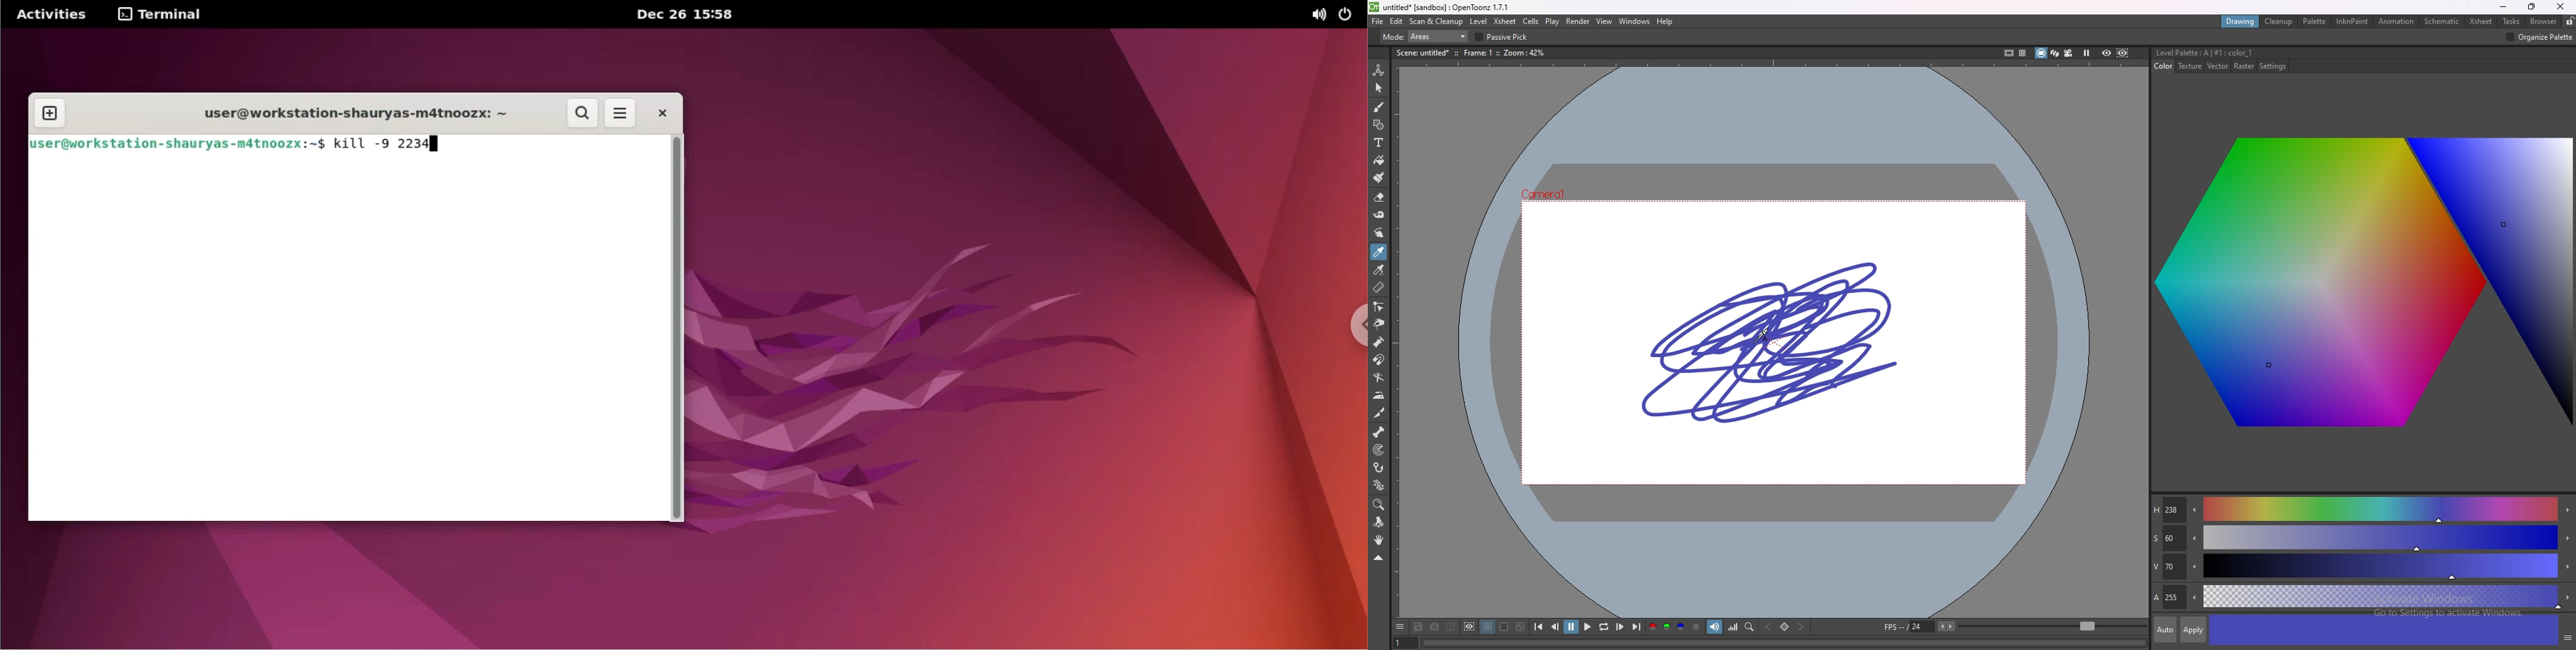  What do you see at coordinates (1379, 306) in the screenshot?
I see `control point editor tool` at bounding box center [1379, 306].